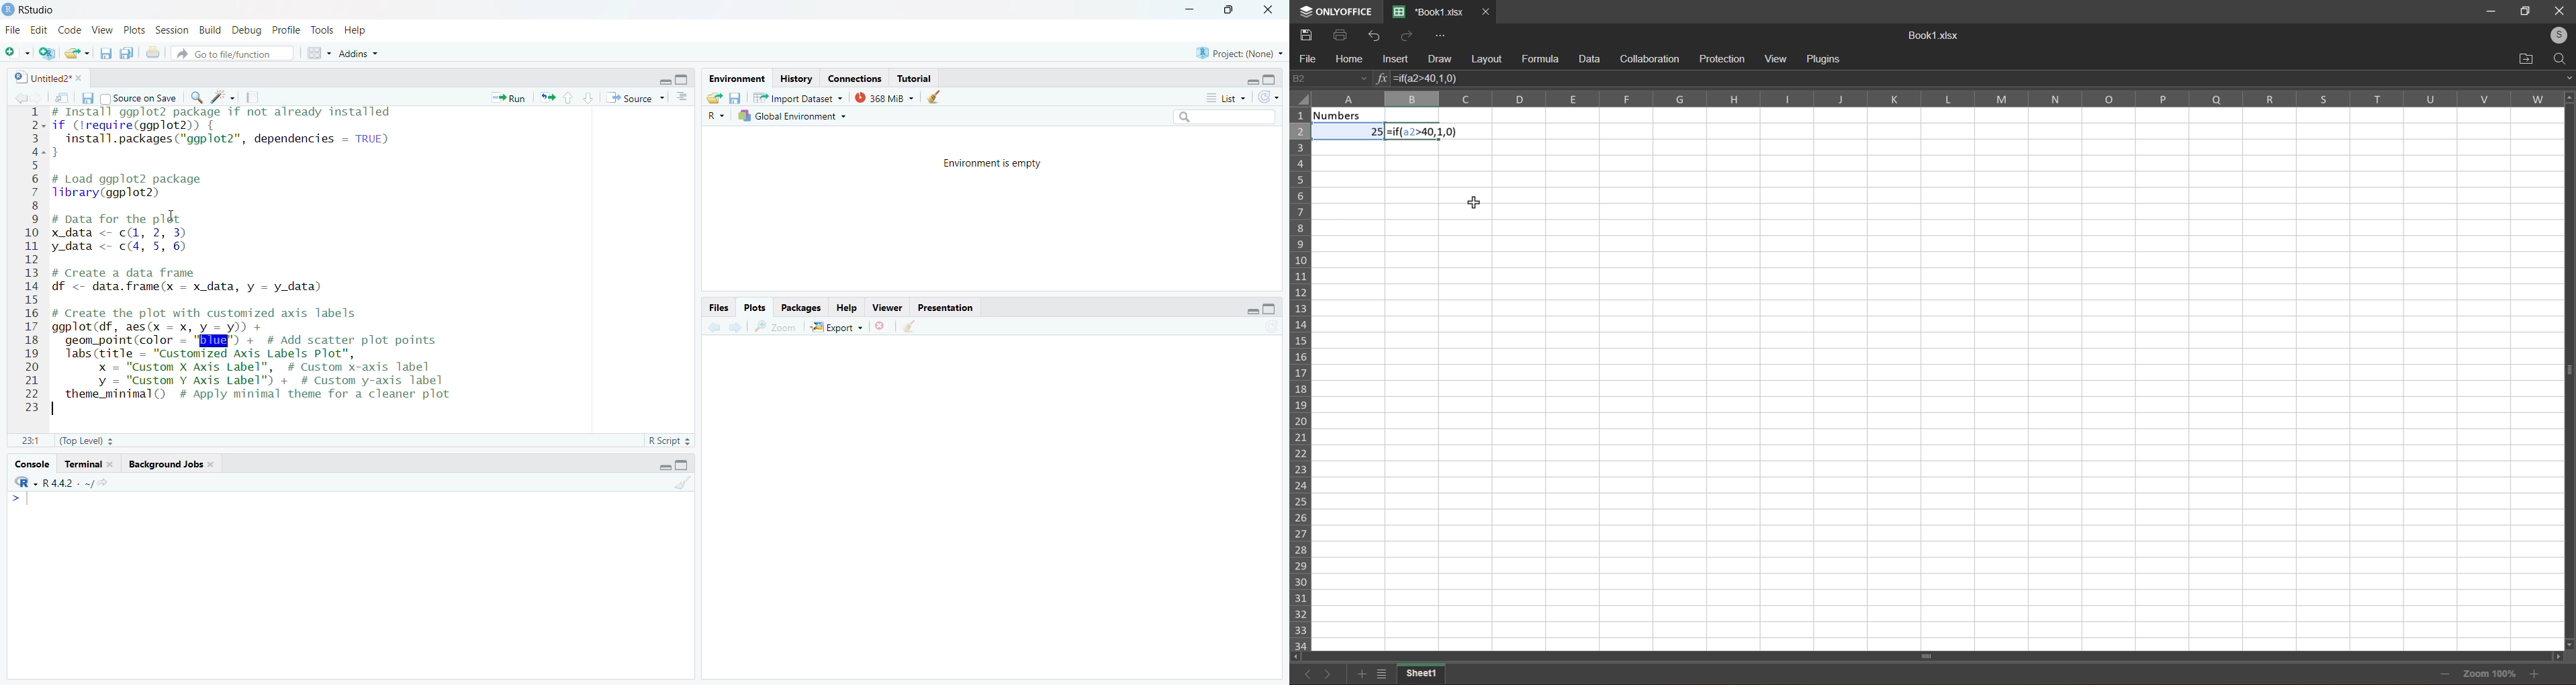  What do you see at coordinates (1187, 7) in the screenshot?
I see `minimise` at bounding box center [1187, 7].